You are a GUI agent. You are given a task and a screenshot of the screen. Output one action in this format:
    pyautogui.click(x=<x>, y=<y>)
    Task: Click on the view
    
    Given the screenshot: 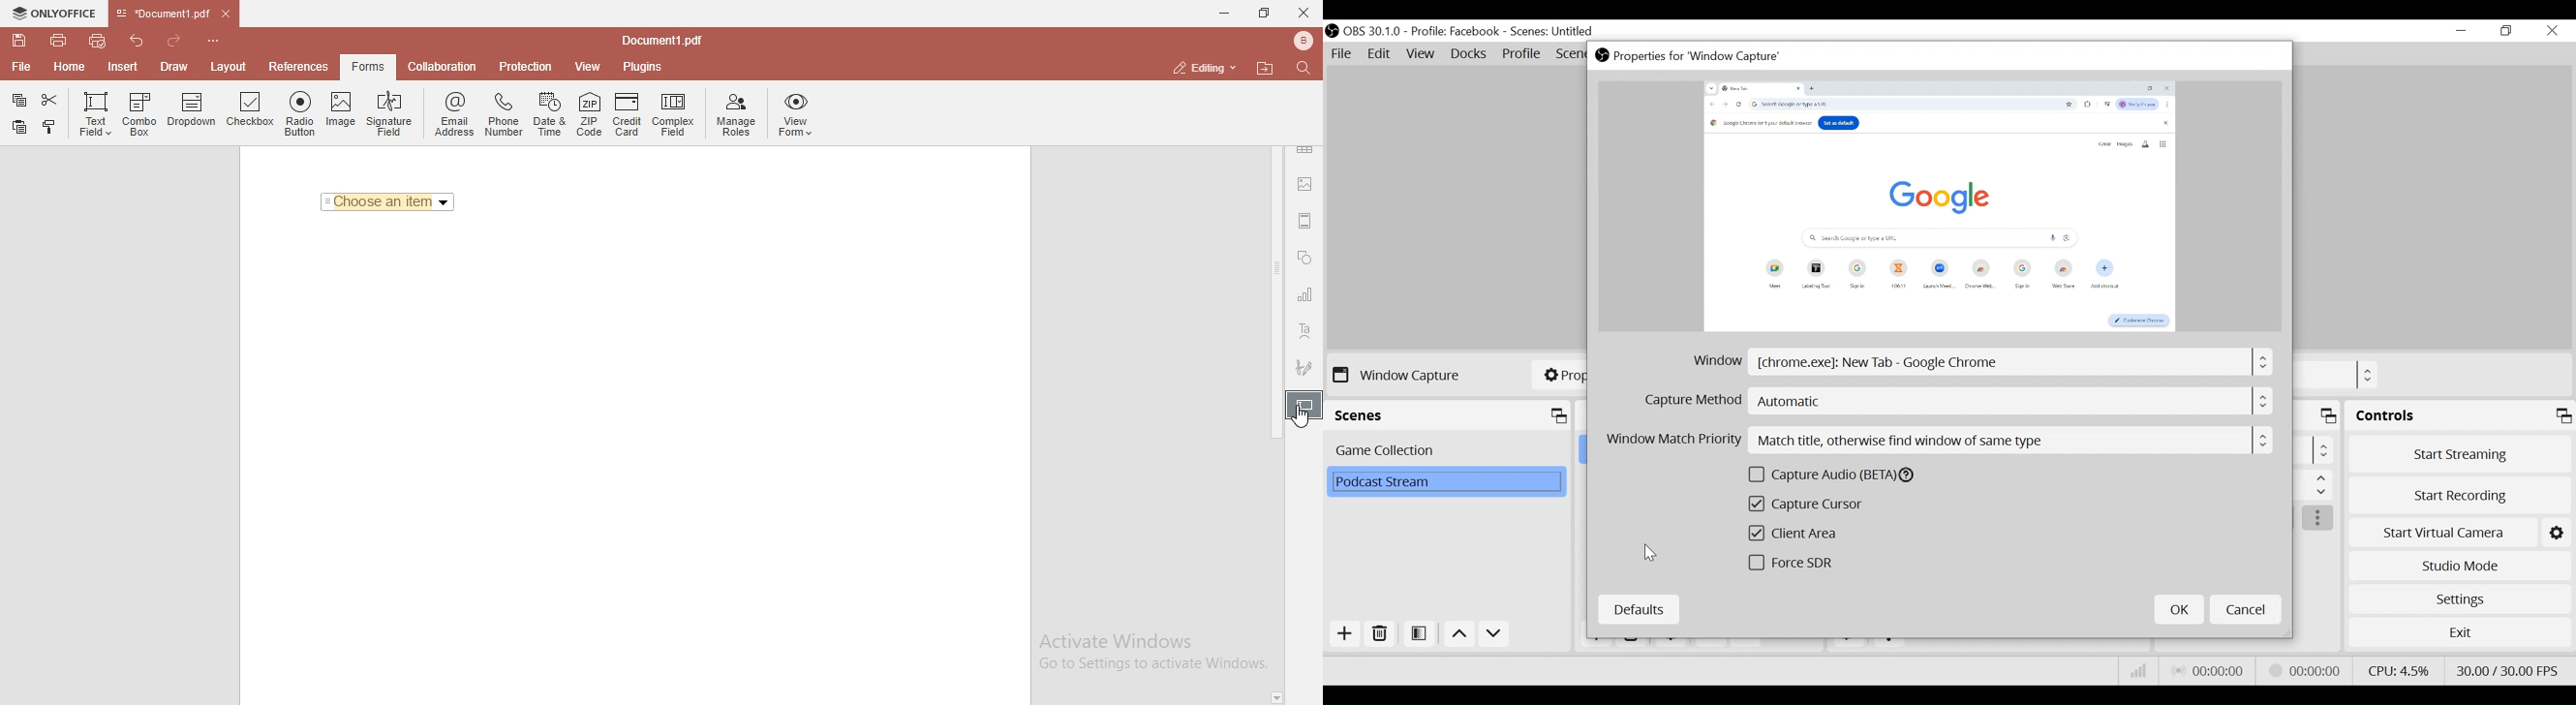 What is the action you would take?
    pyautogui.click(x=589, y=67)
    